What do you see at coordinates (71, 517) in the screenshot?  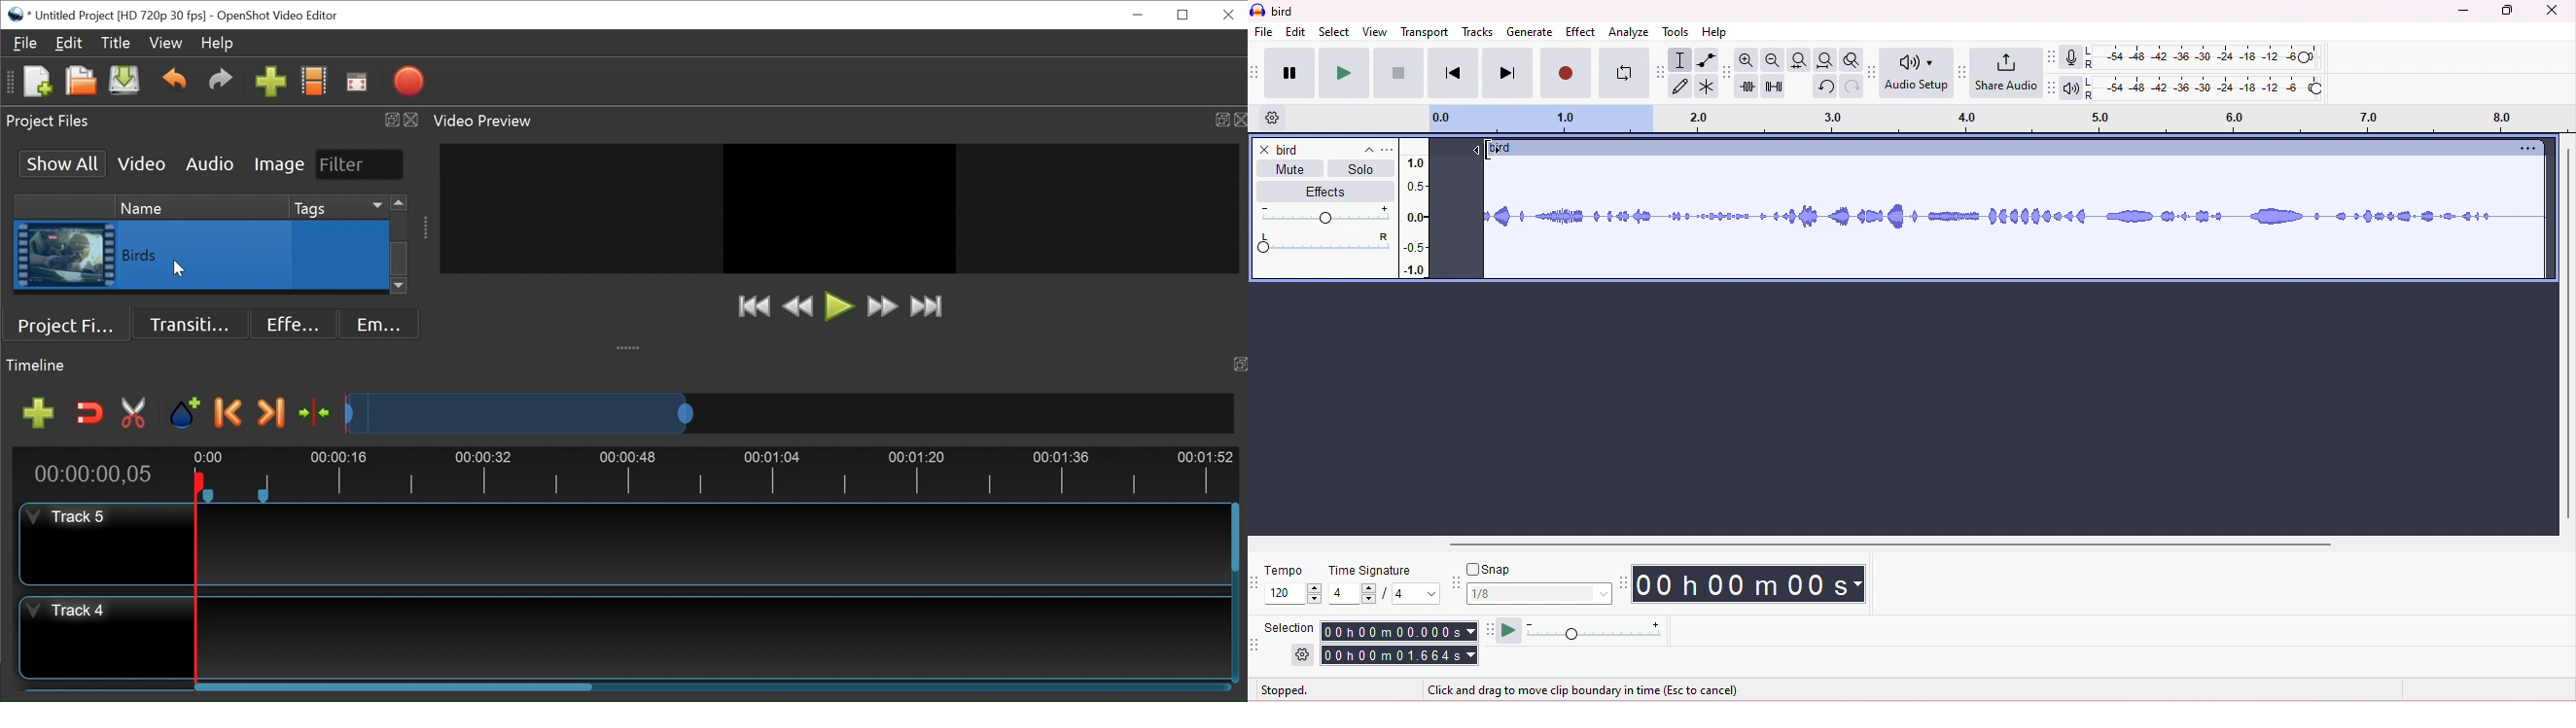 I see `Track Header` at bounding box center [71, 517].